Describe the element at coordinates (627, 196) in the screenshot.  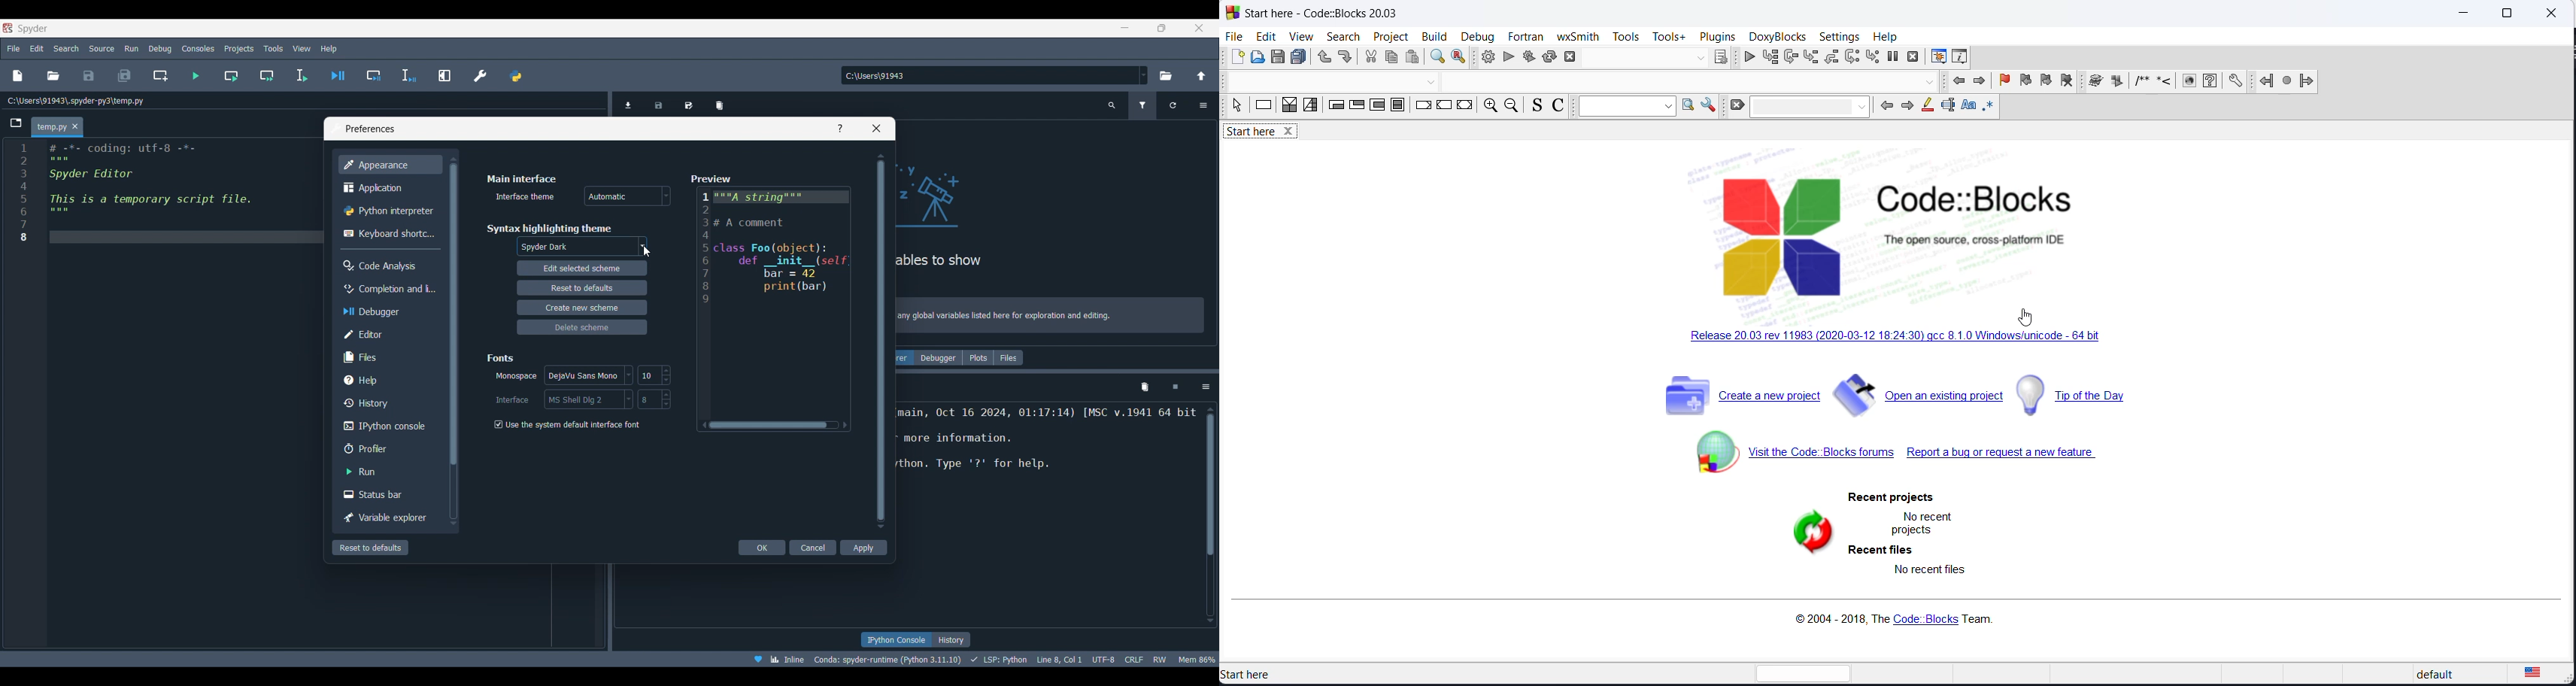
I see `Interface Theme options` at that location.